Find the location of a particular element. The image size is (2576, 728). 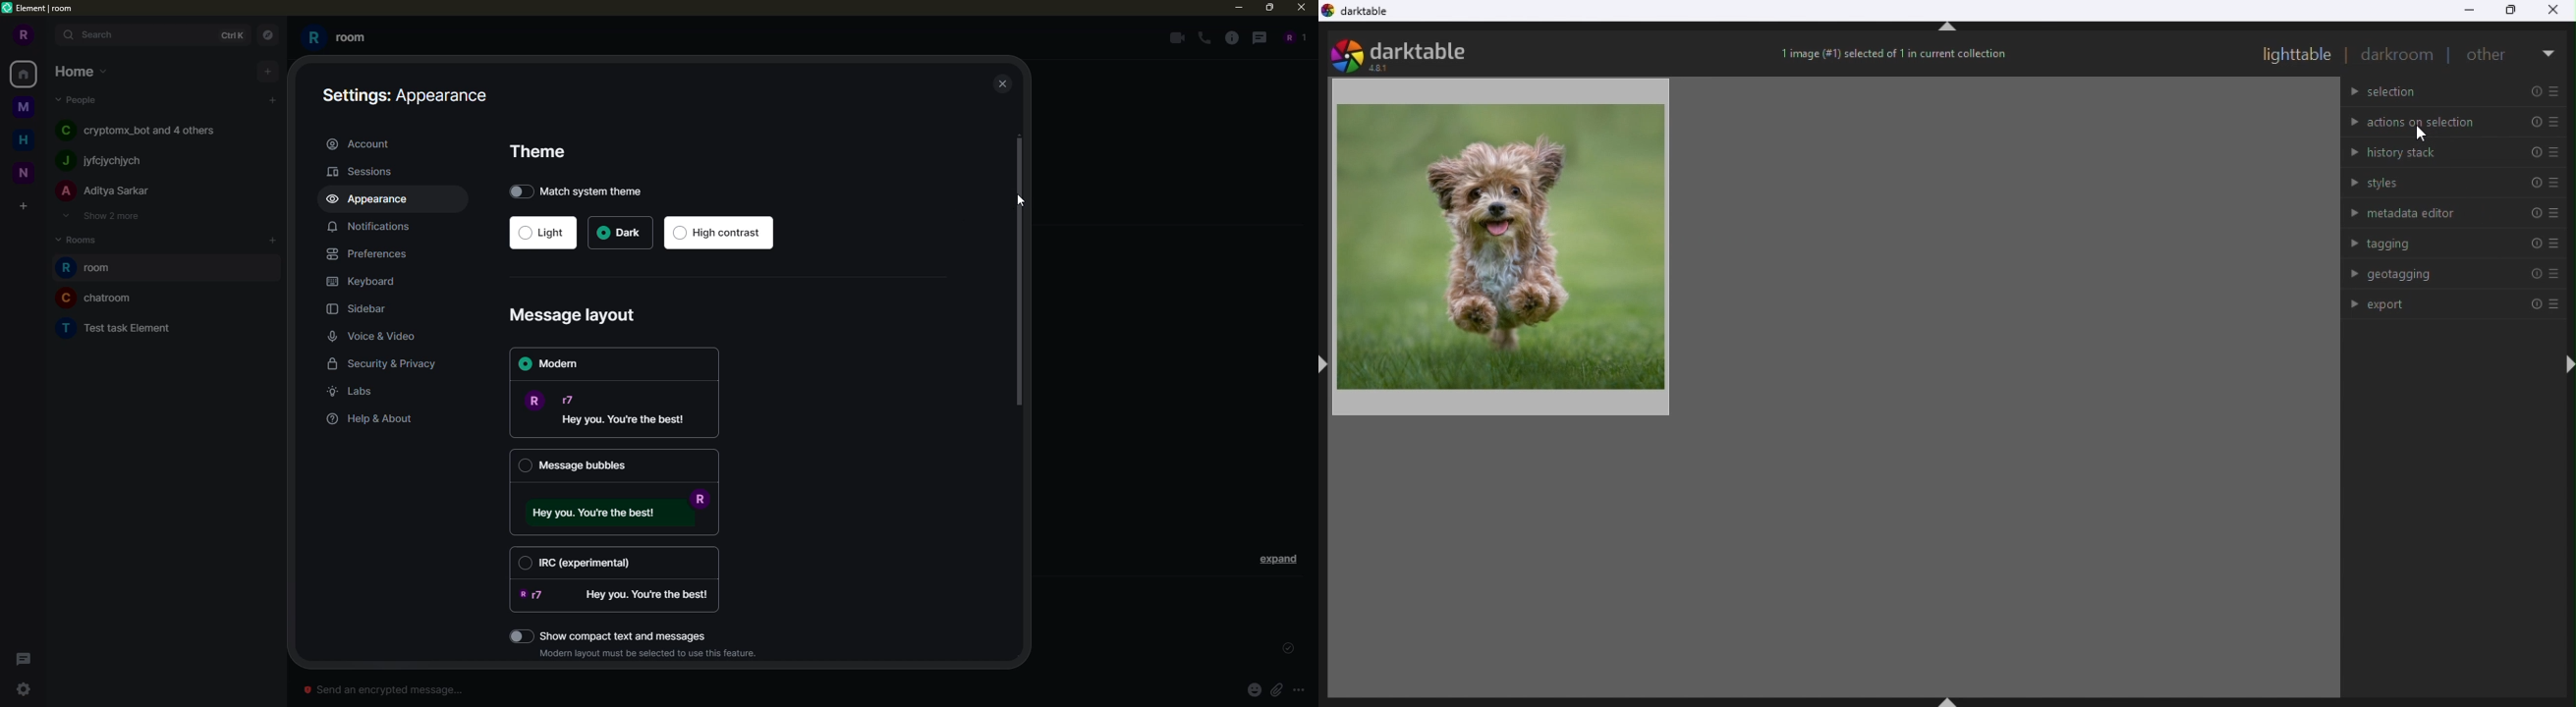

appearance is located at coordinates (409, 93).